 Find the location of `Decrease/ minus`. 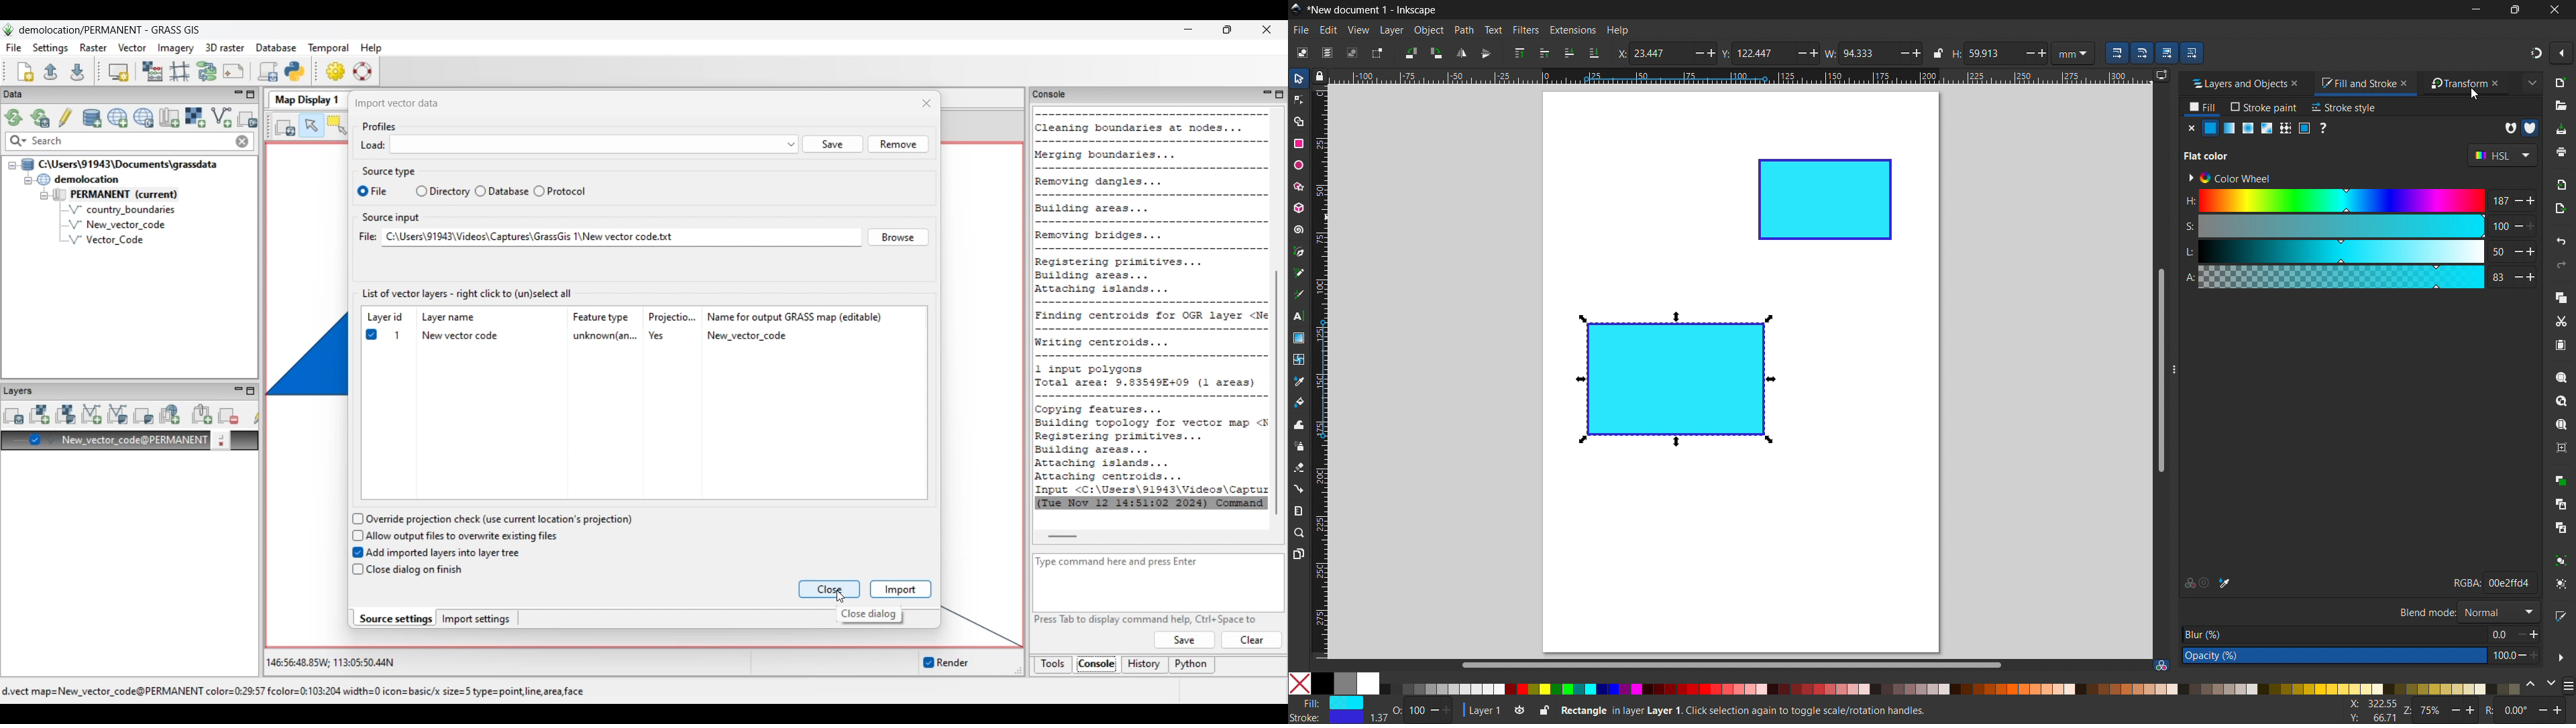

Decrease/ minus is located at coordinates (2025, 52).